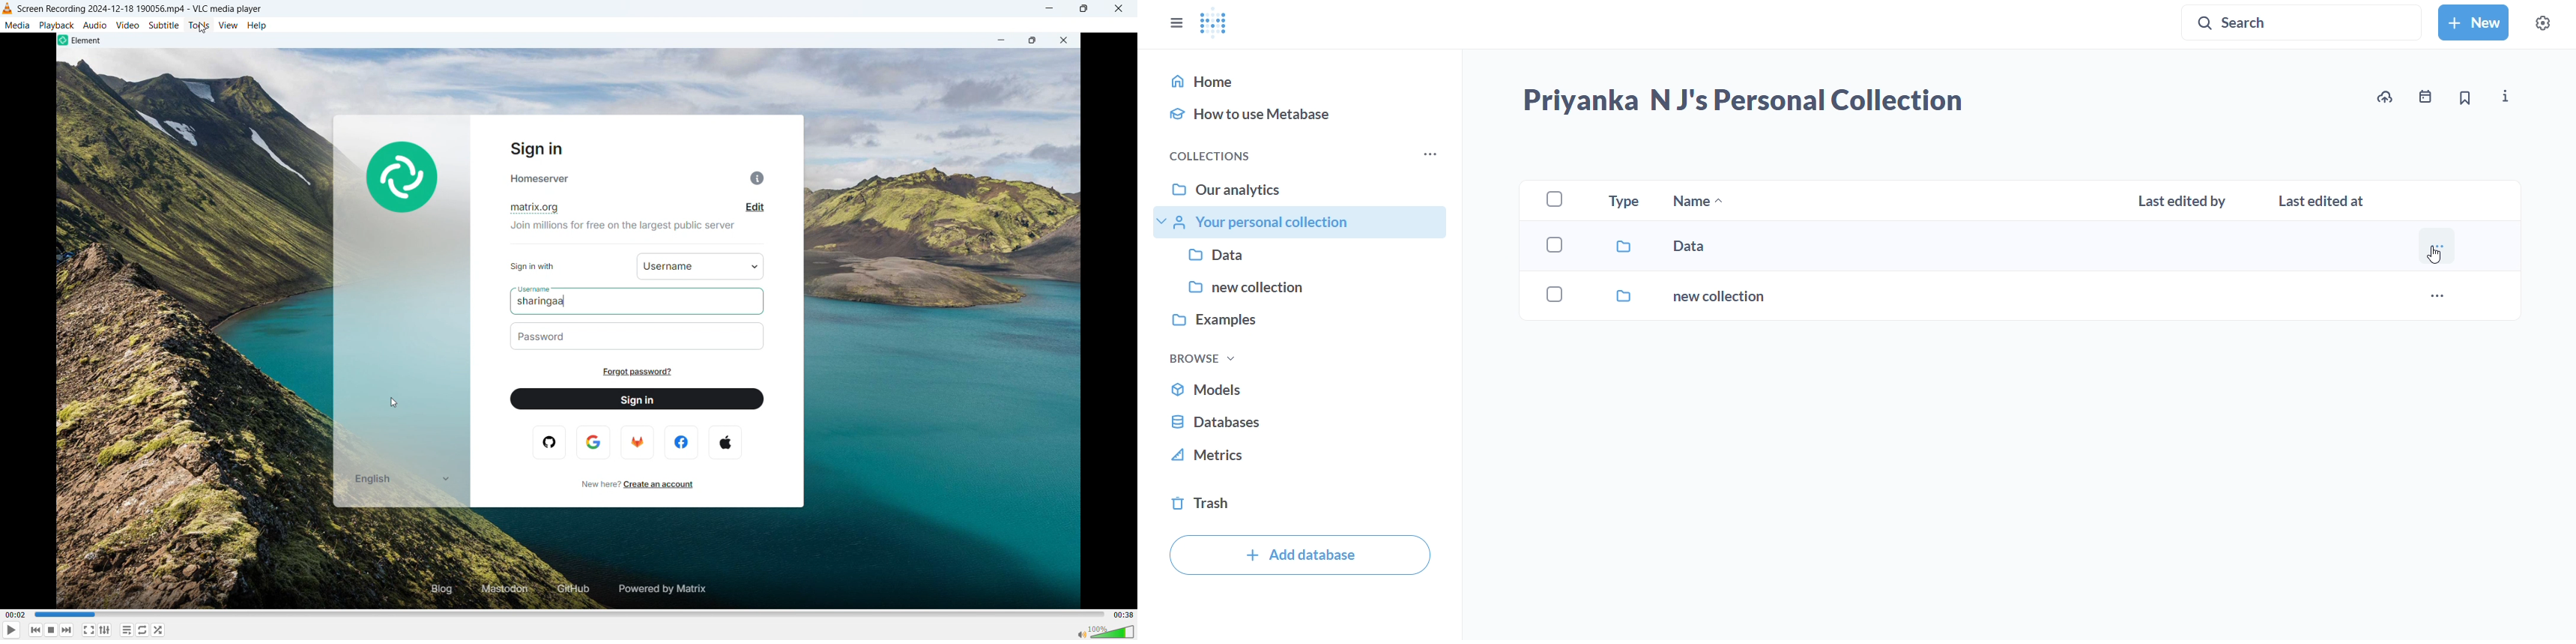  Describe the element at coordinates (1034, 43) in the screenshot. I see `maximize` at that location.